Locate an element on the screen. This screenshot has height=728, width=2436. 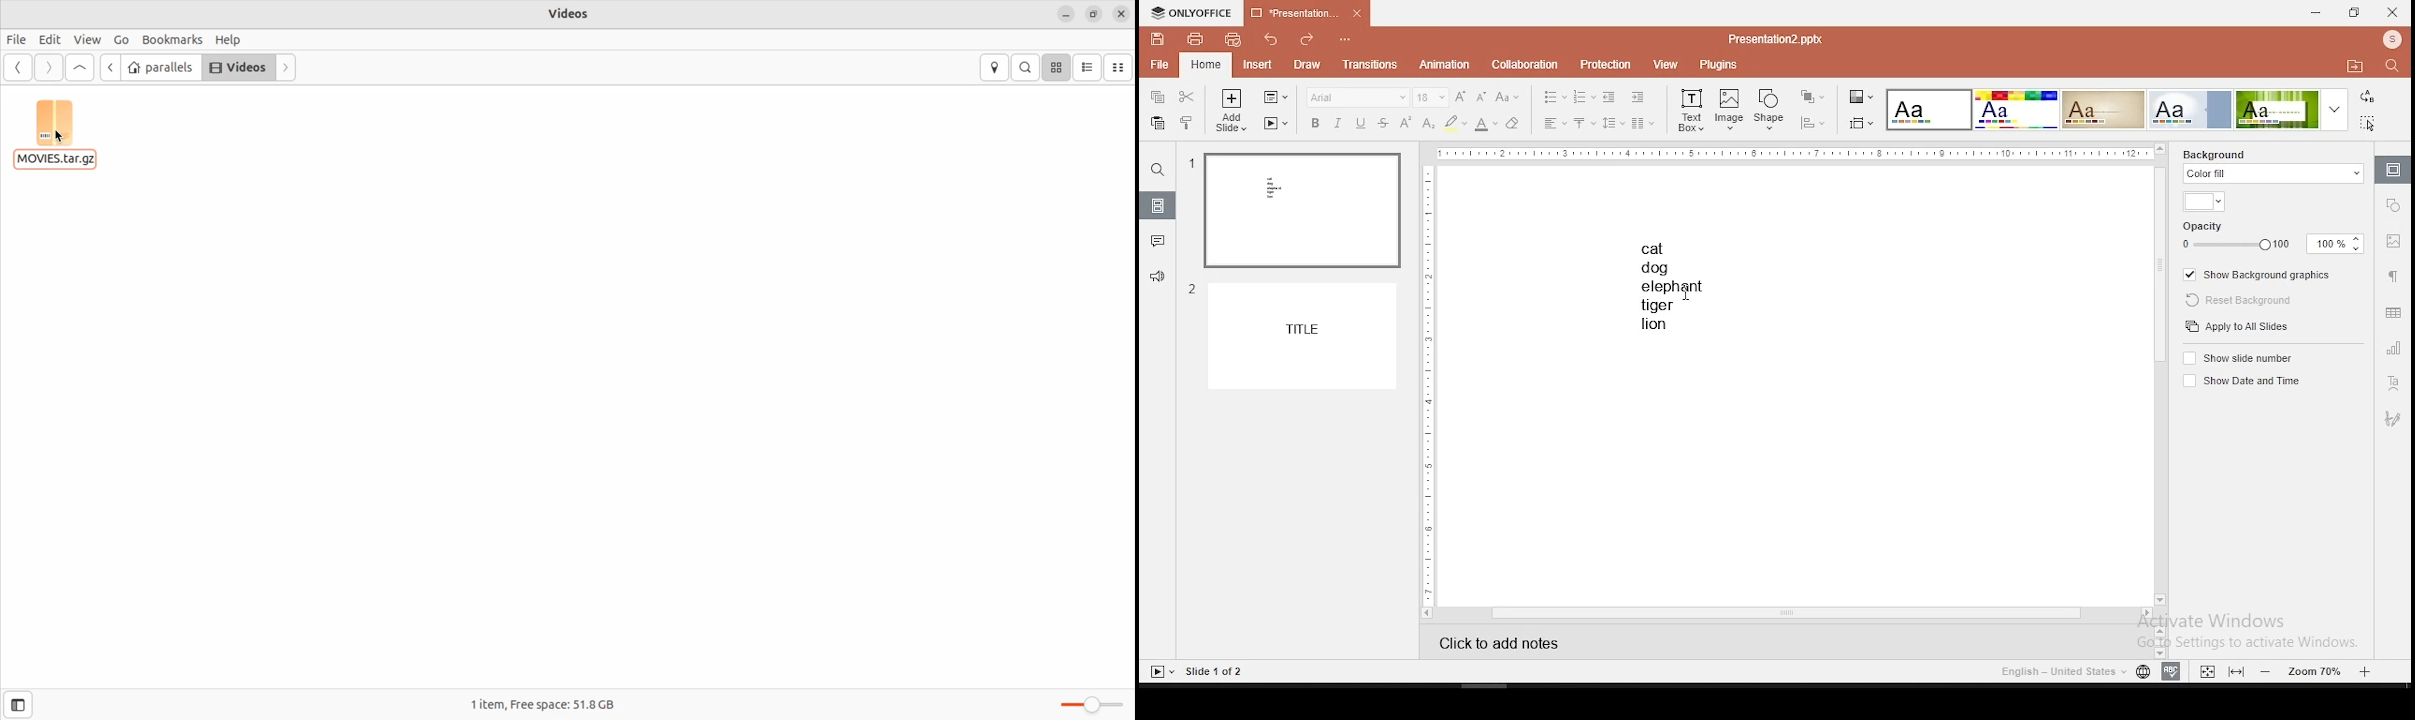
restore is located at coordinates (2352, 13).